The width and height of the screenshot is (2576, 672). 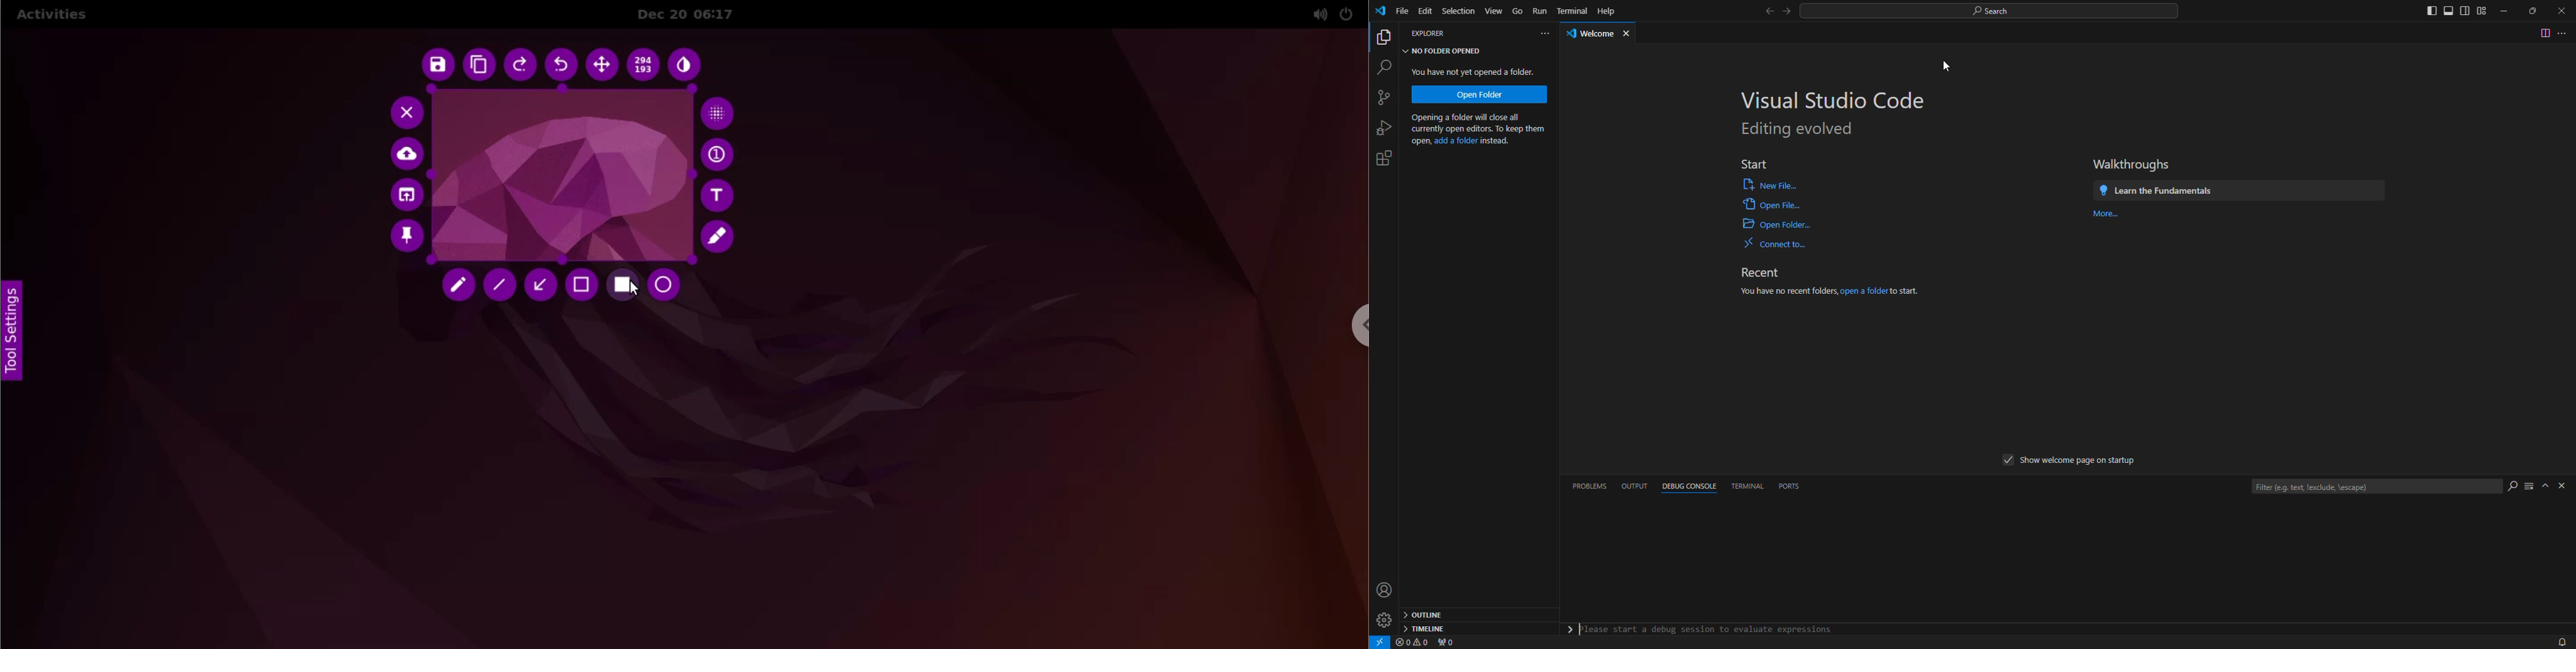 I want to click on please start a debug session to evaluate expressions, so click(x=1696, y=630).